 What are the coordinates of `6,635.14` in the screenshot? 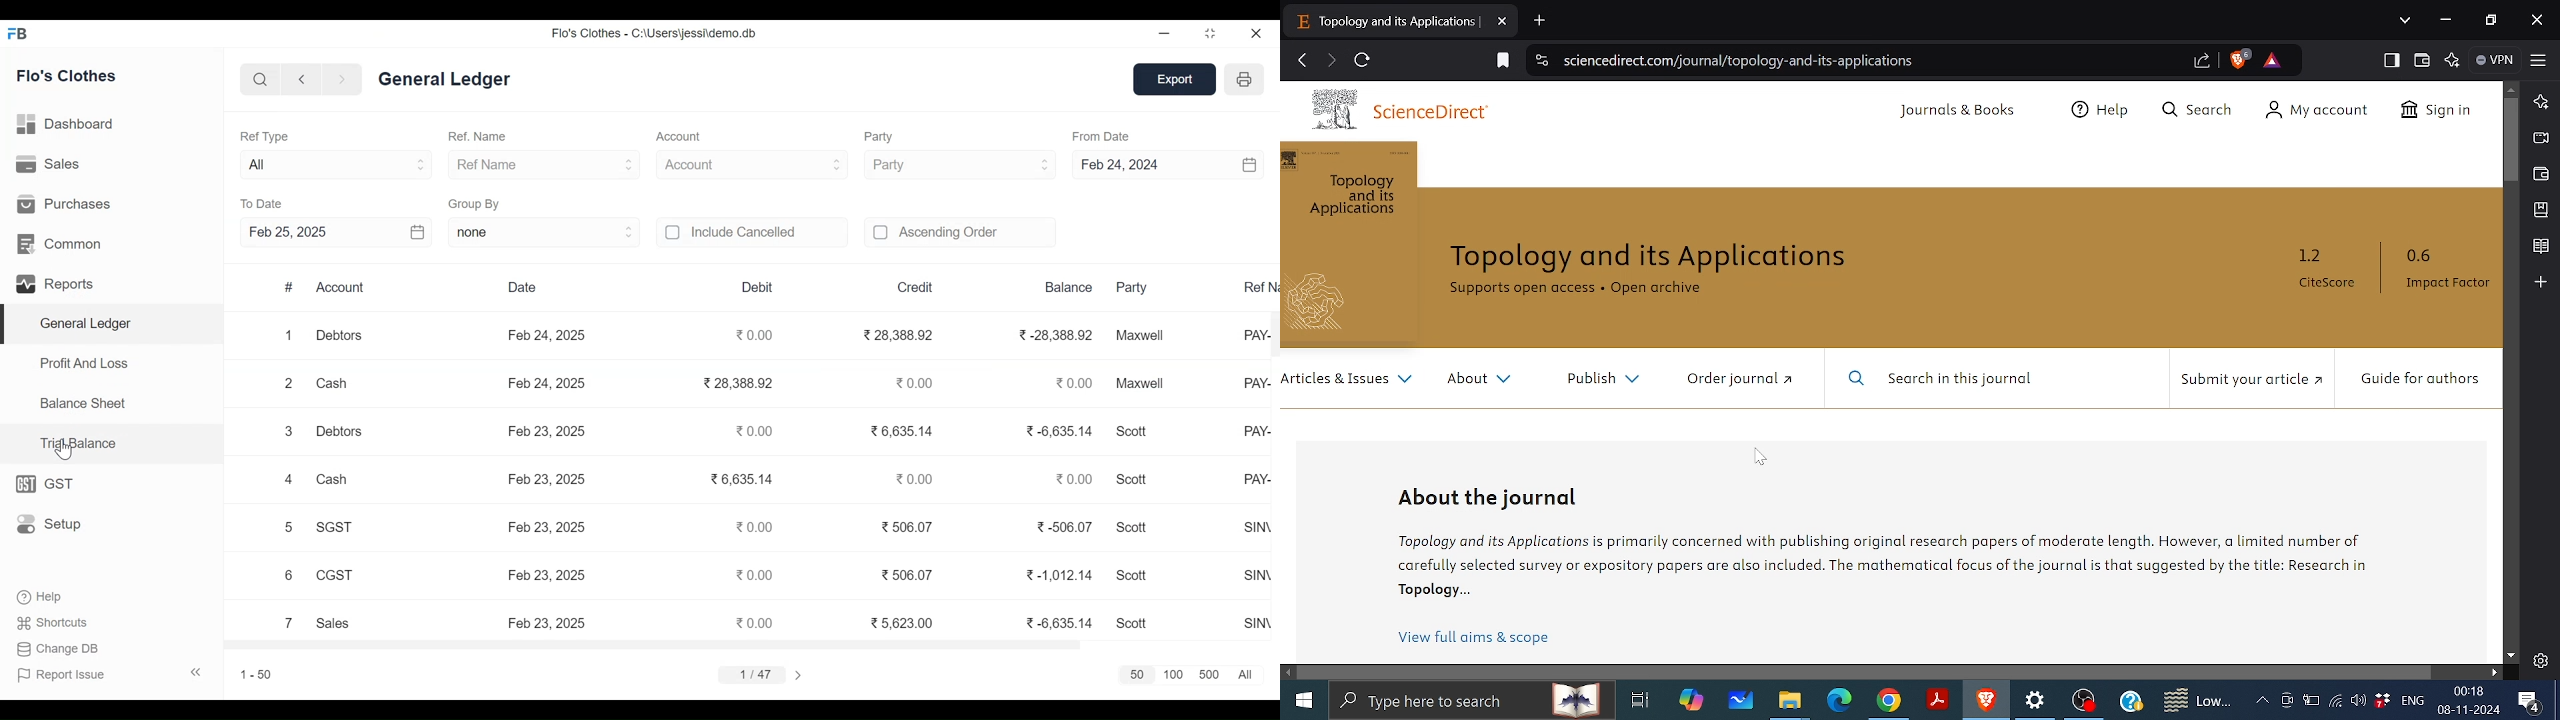 It's located at (741, 477).